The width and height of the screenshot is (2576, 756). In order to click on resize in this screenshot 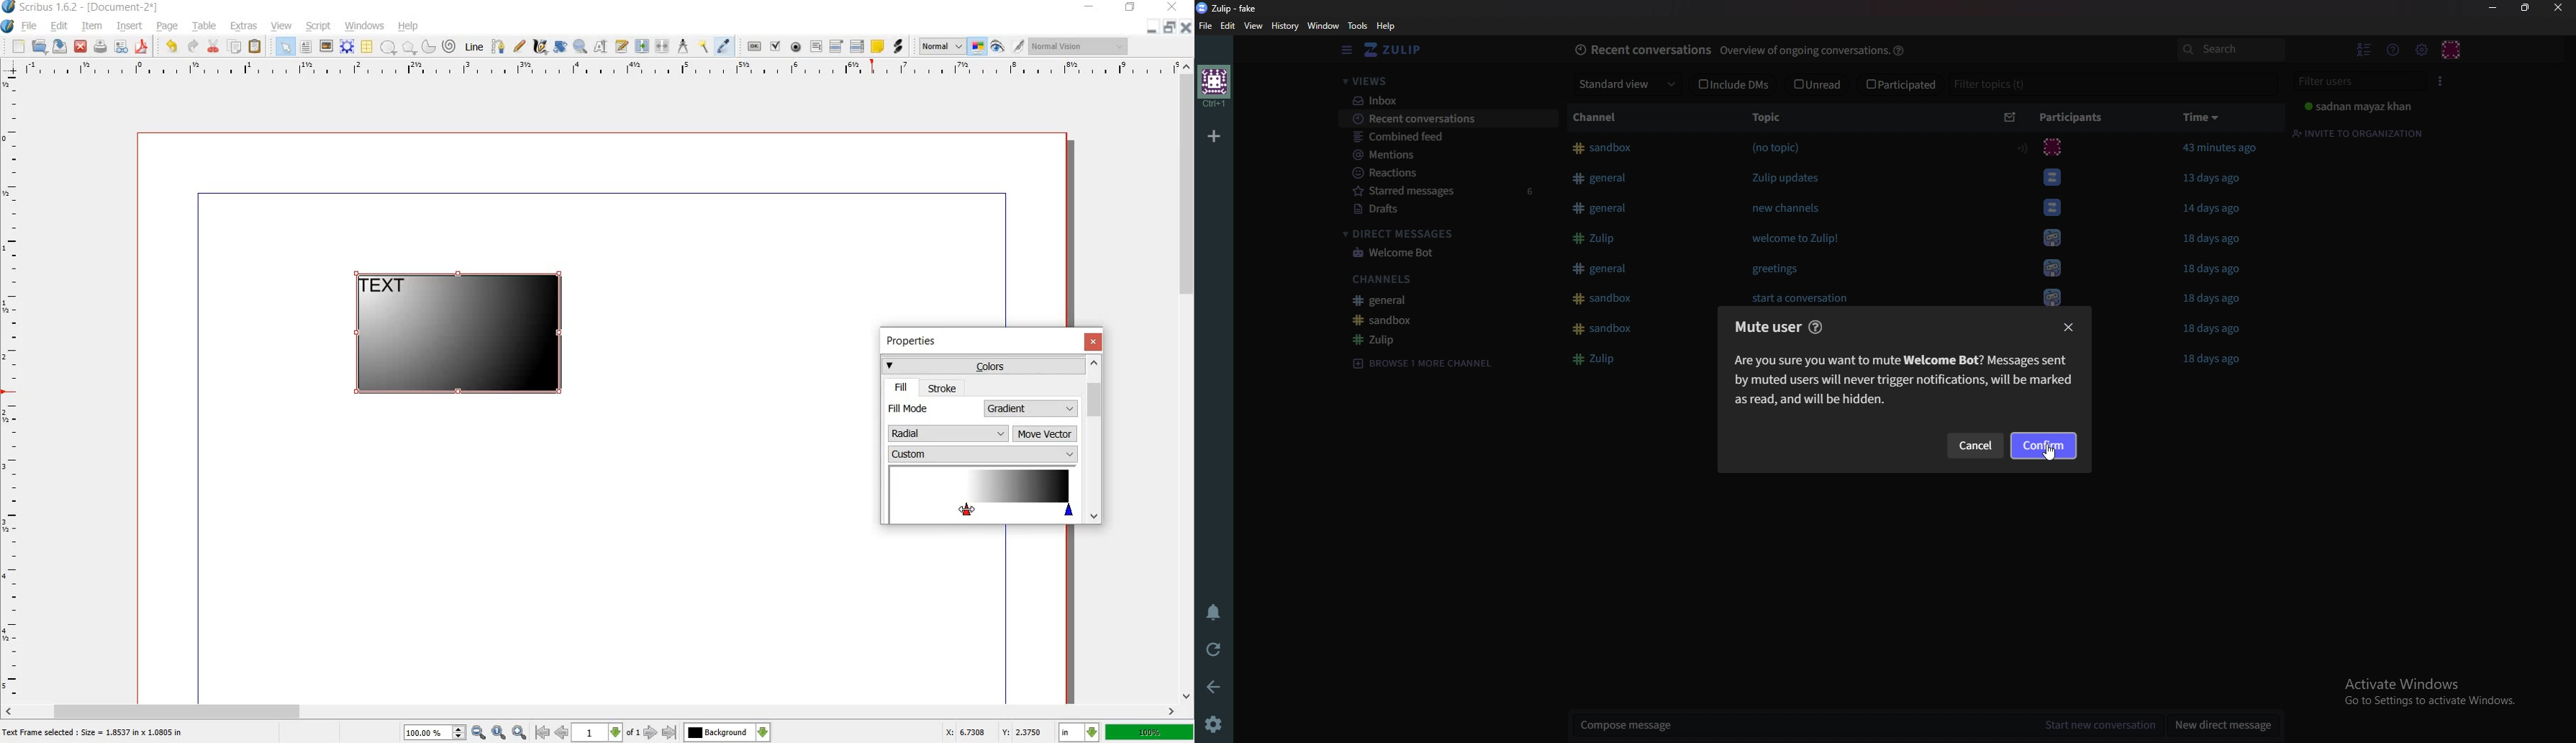, I will do `click(2525, 7)`.